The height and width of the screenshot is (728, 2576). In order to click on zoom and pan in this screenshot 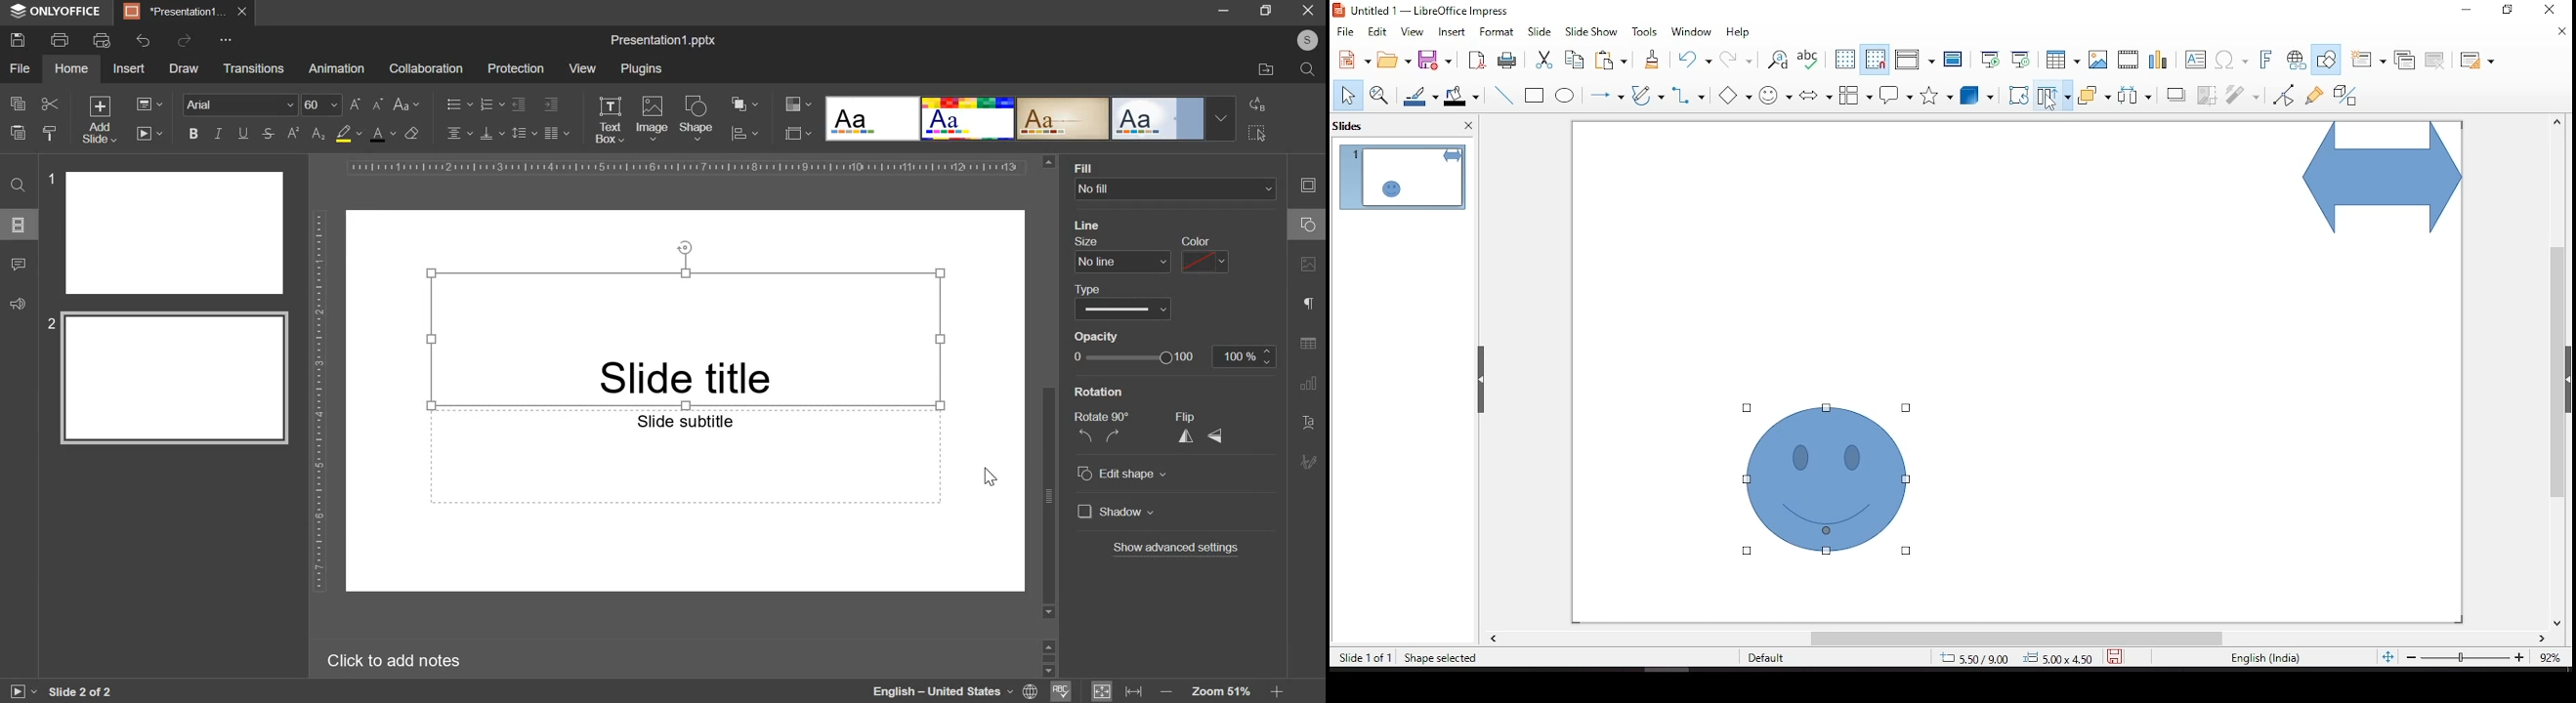, I will do `click(1379, 95)`.